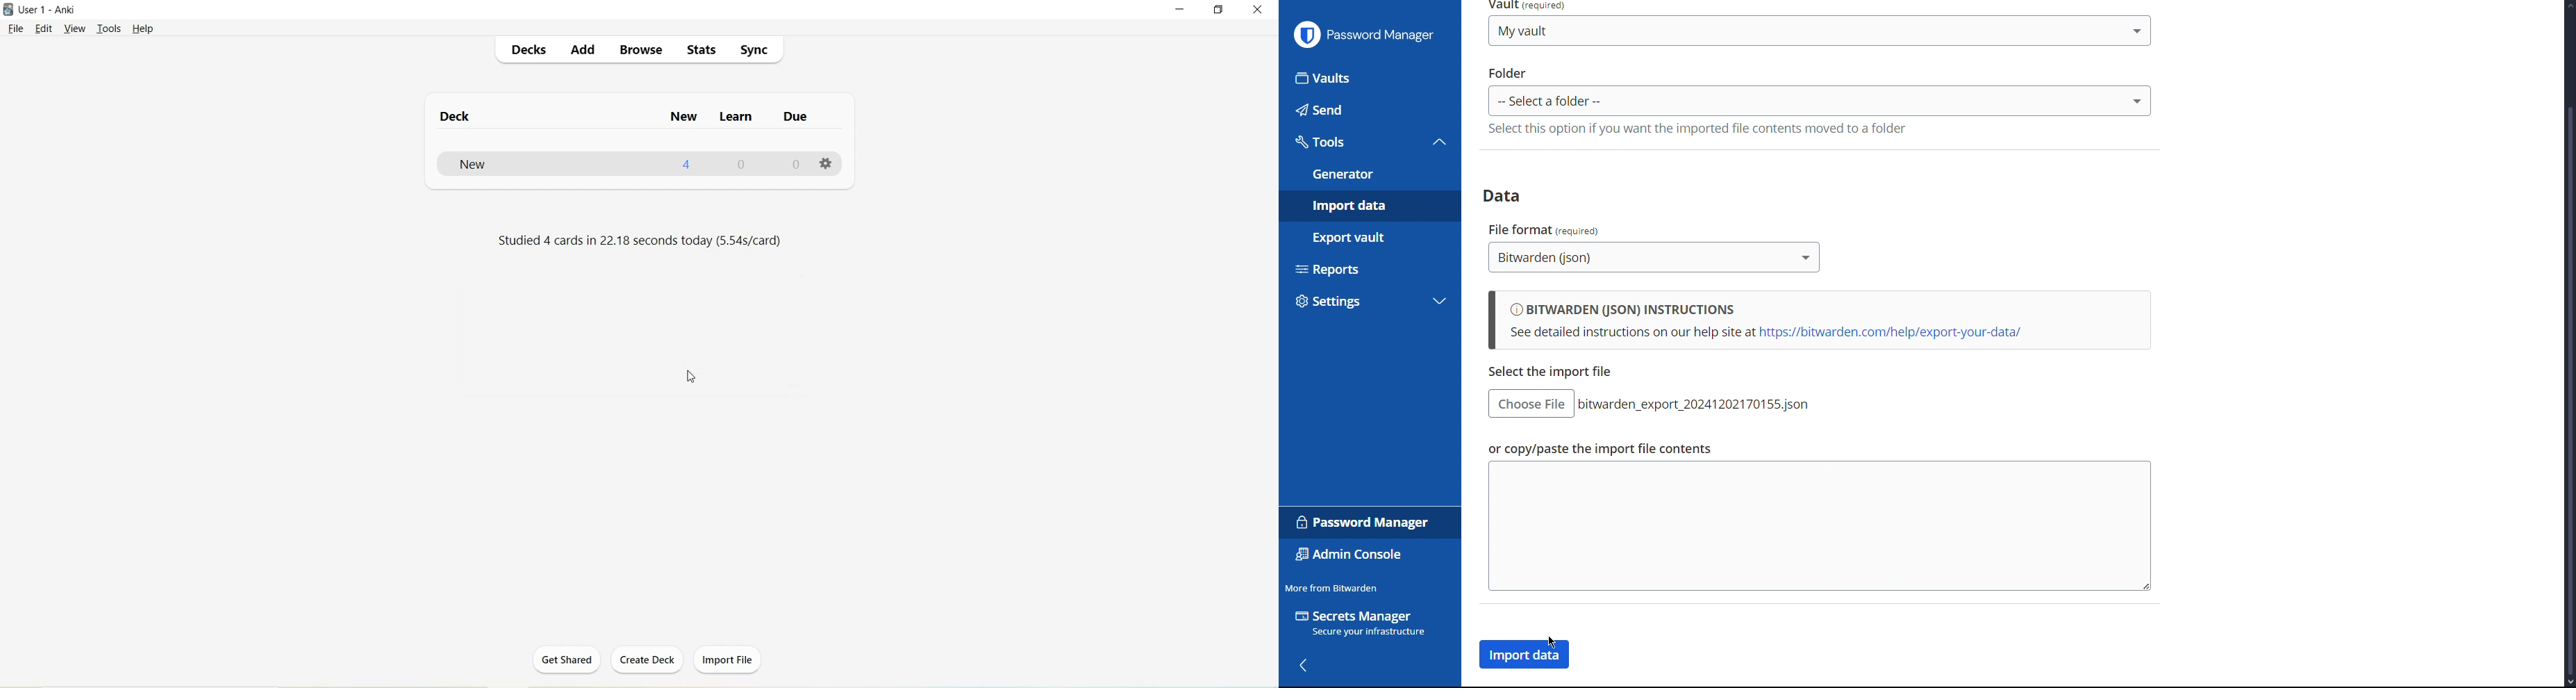  Describe the element at coordinates (1818, 527) in the screenshot. I see `copy/paste the import file contents` at that location.